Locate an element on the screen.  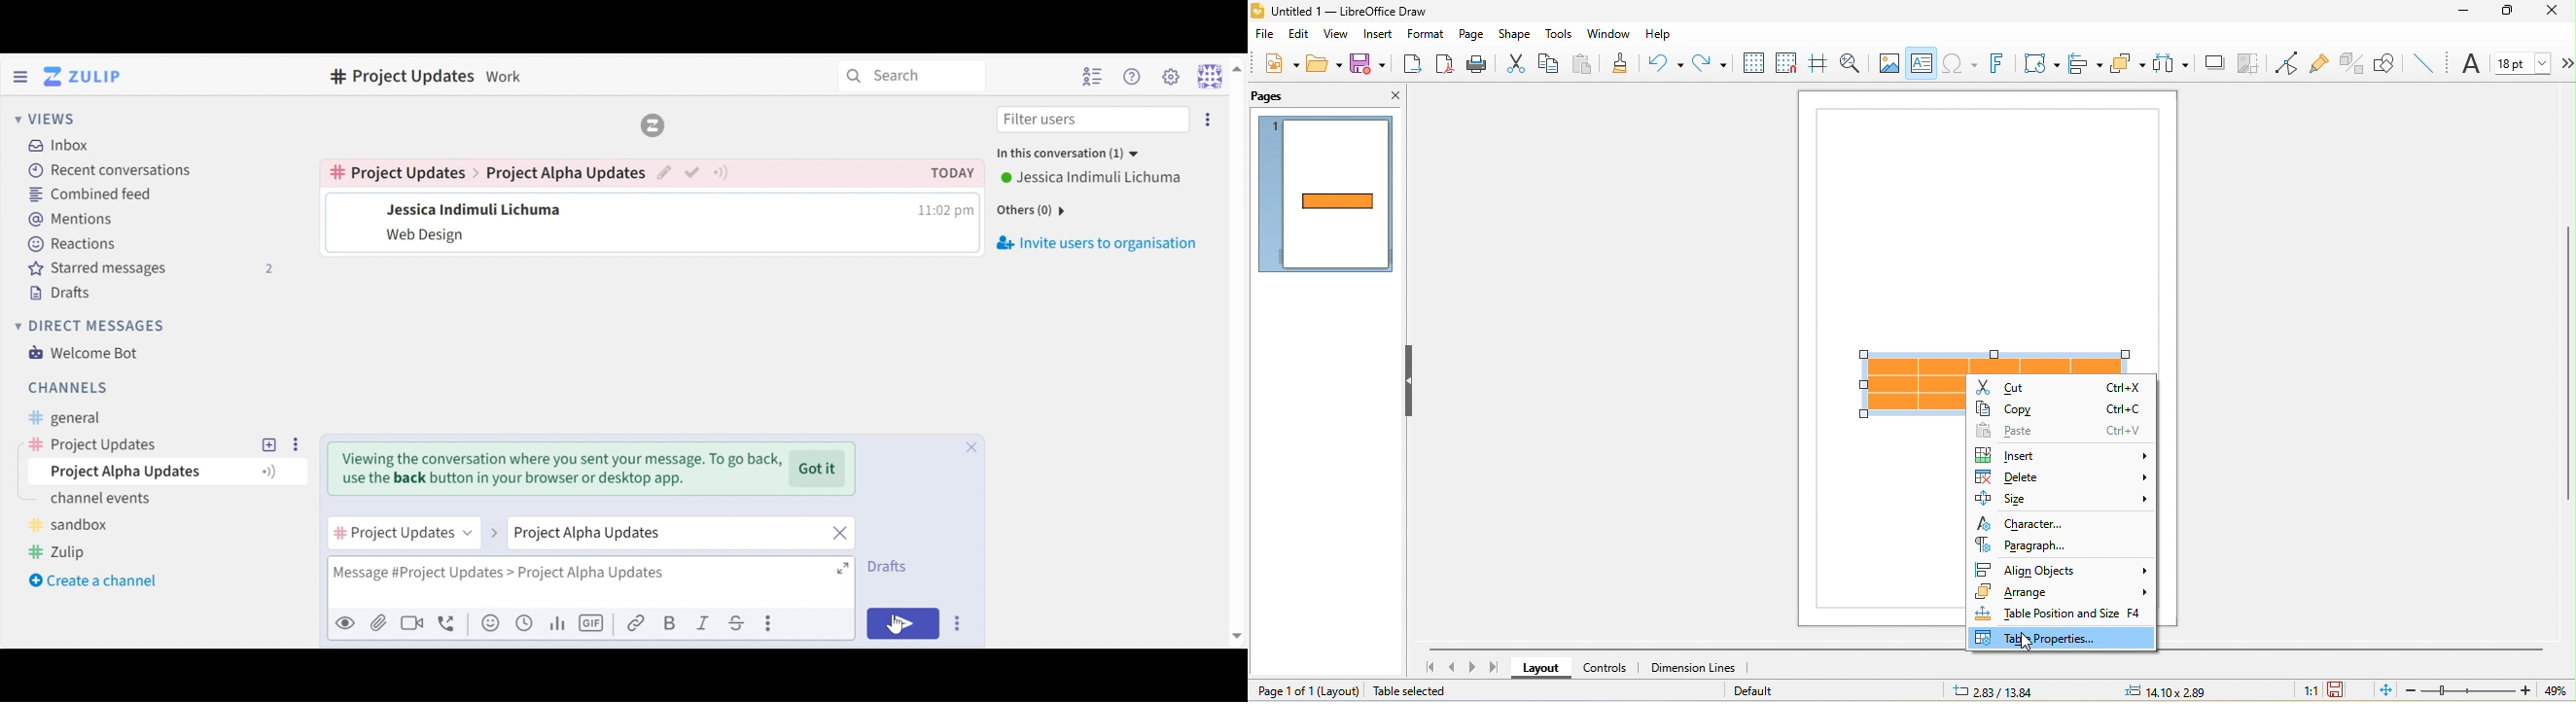
open is located at coordinates (1327, 64).